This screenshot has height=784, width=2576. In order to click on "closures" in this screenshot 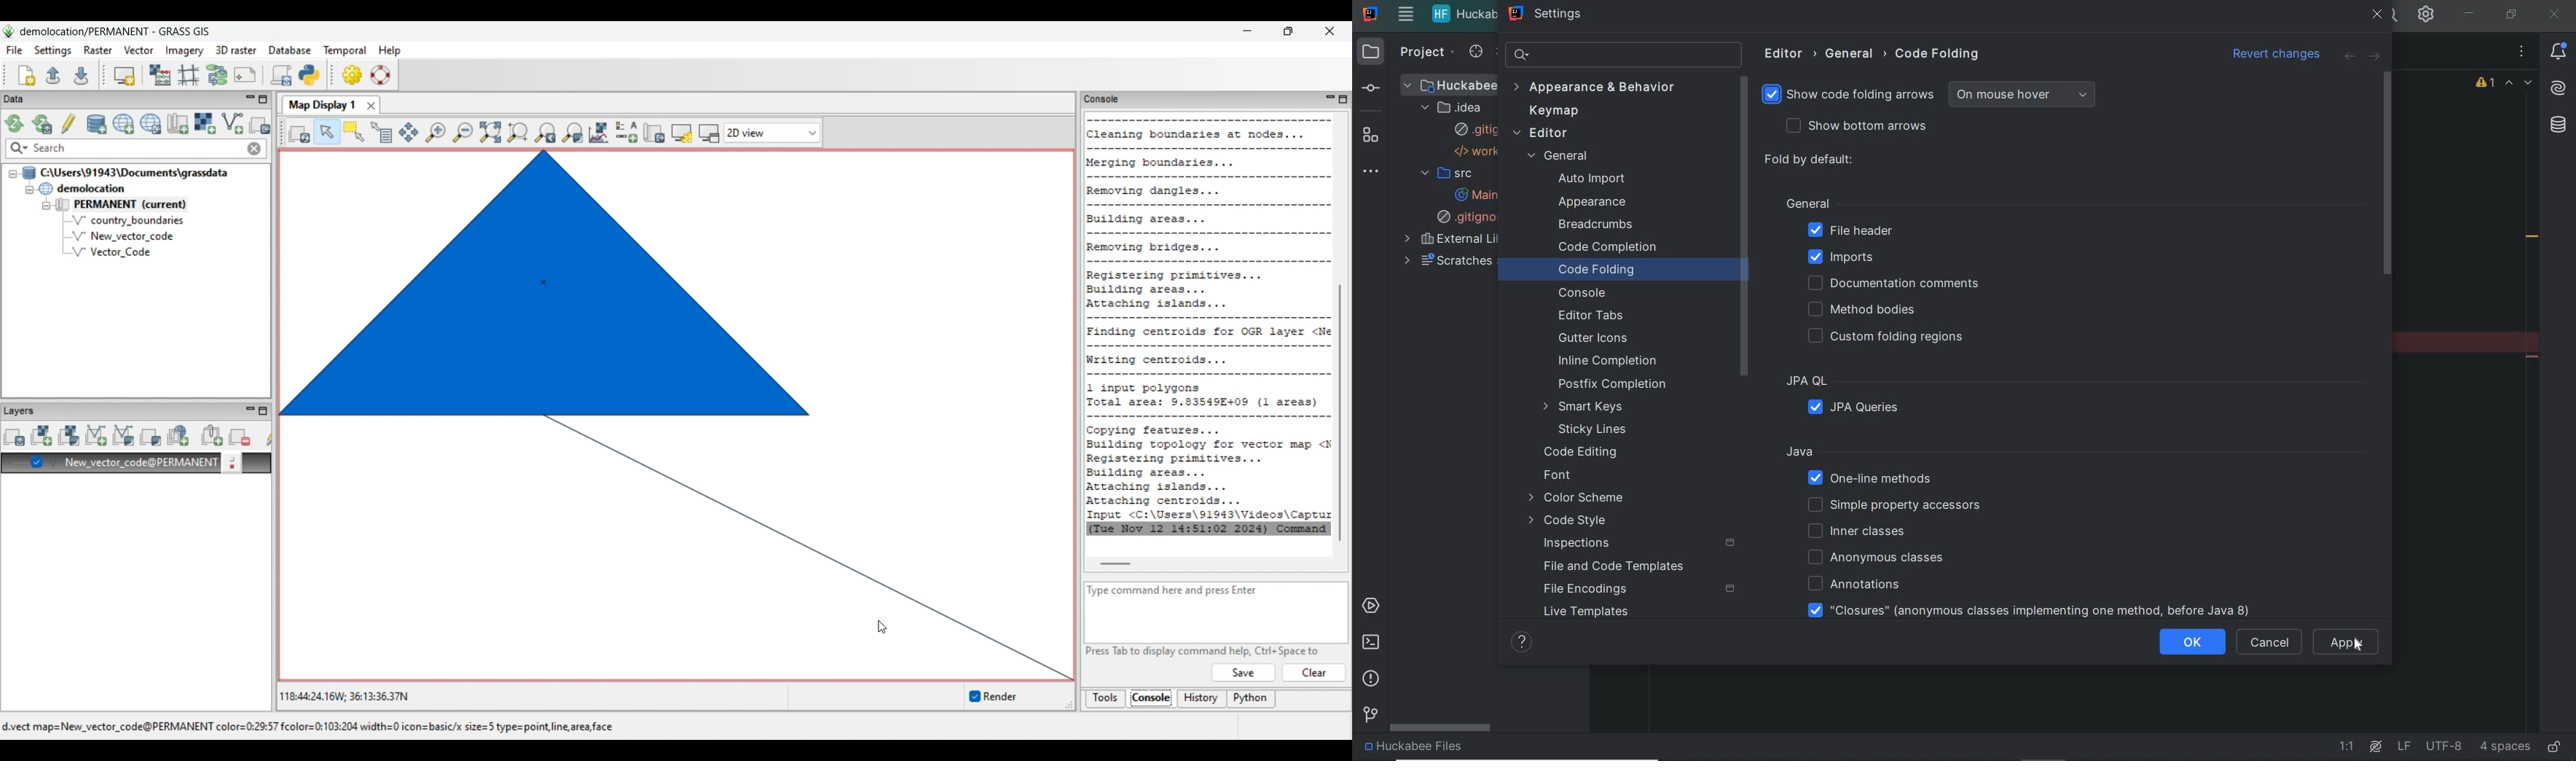, I will do `click(2008, 612)`.